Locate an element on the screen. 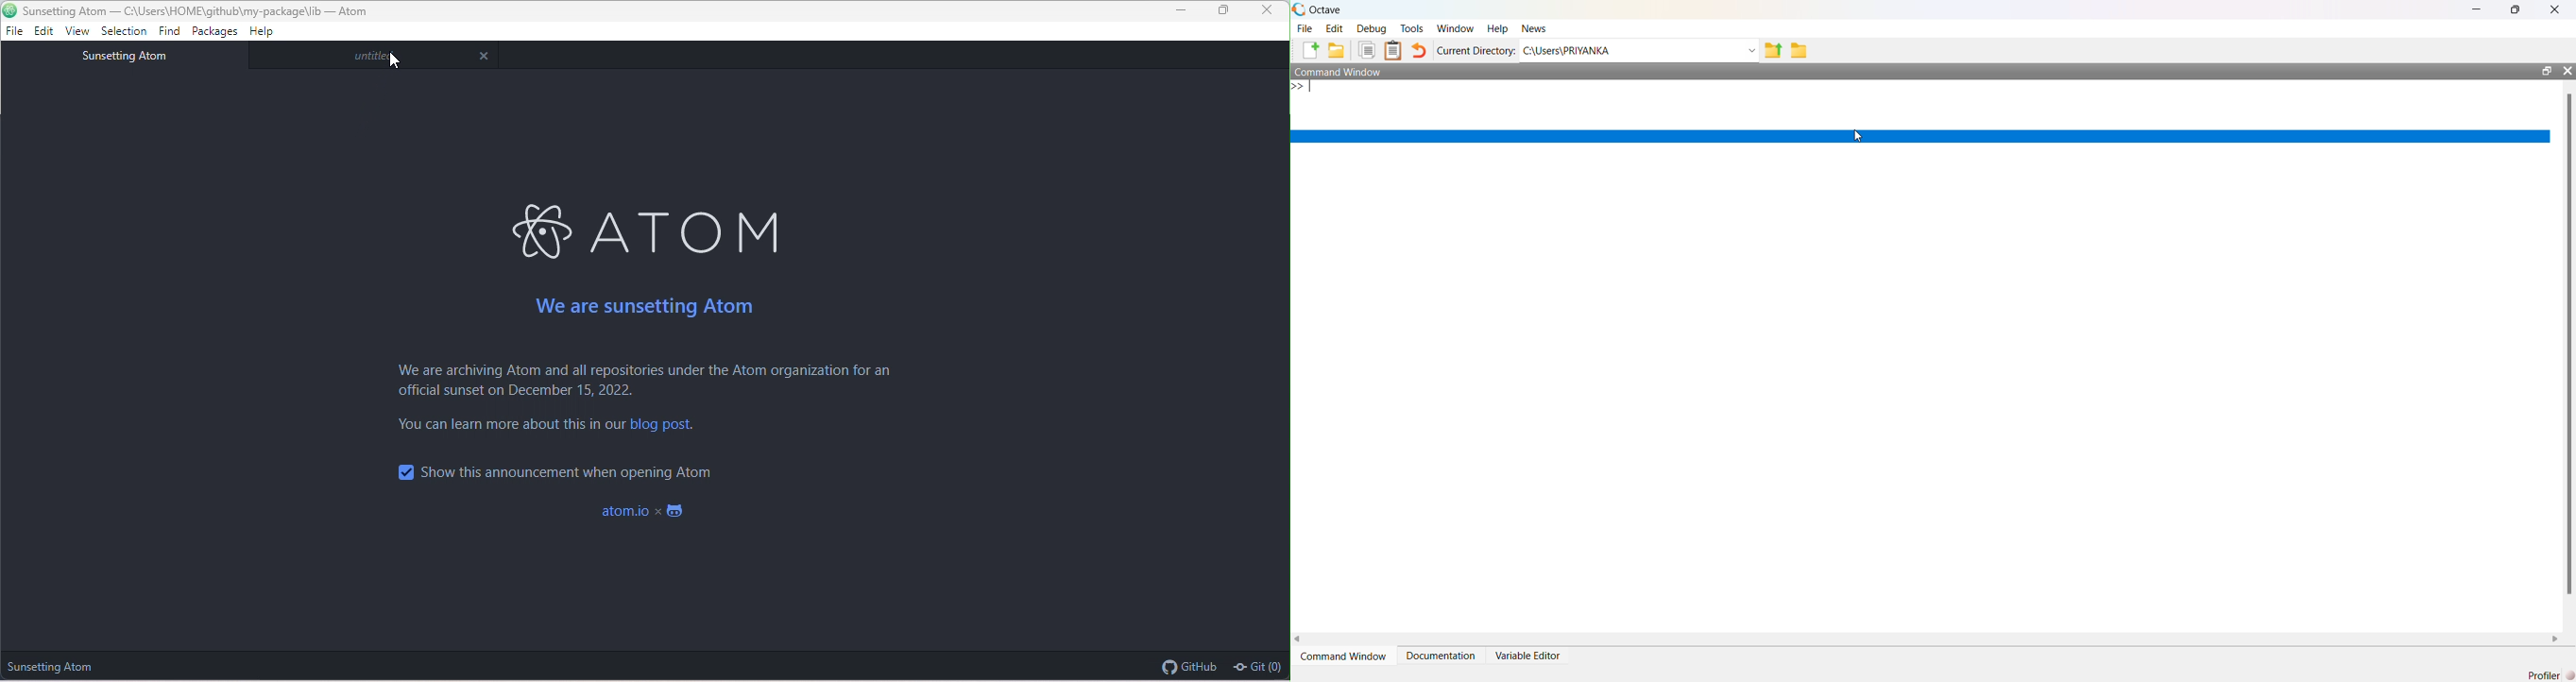 The image size is (2576, 700). close is located at coordinates (483, 57).